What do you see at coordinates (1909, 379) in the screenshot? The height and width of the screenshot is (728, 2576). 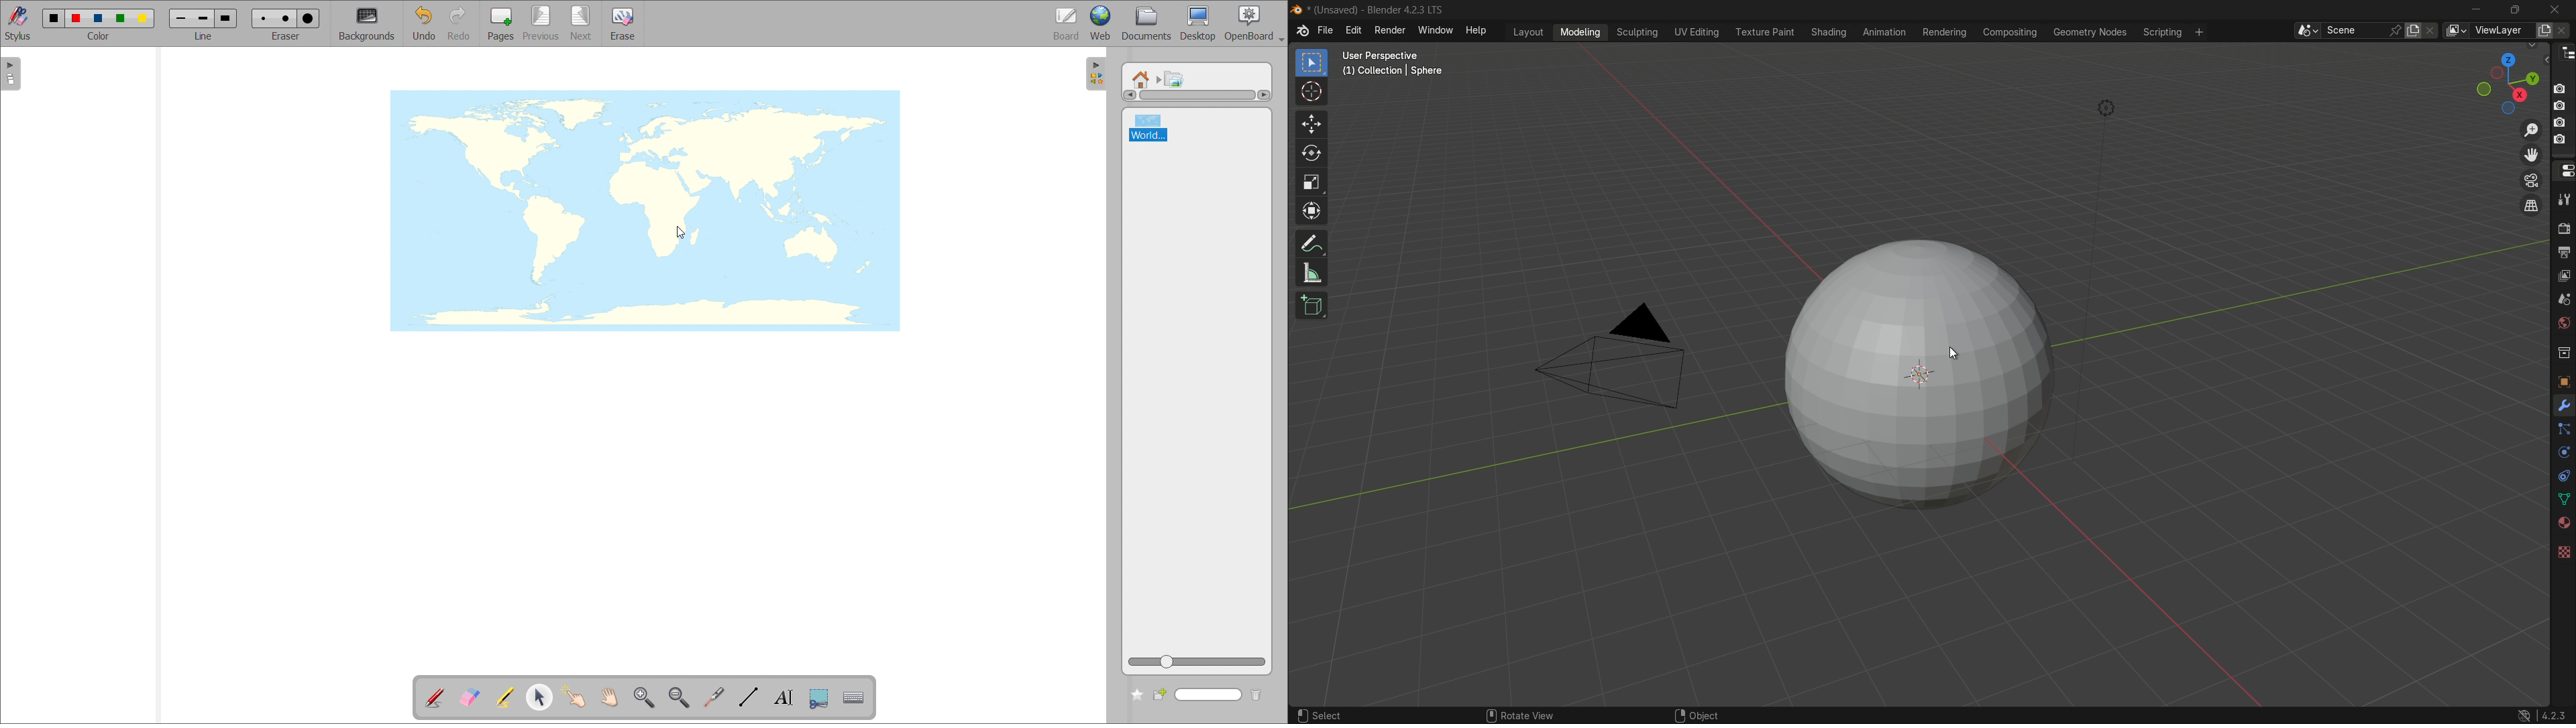 I see `sphere` at bounding box center [1909, 379].